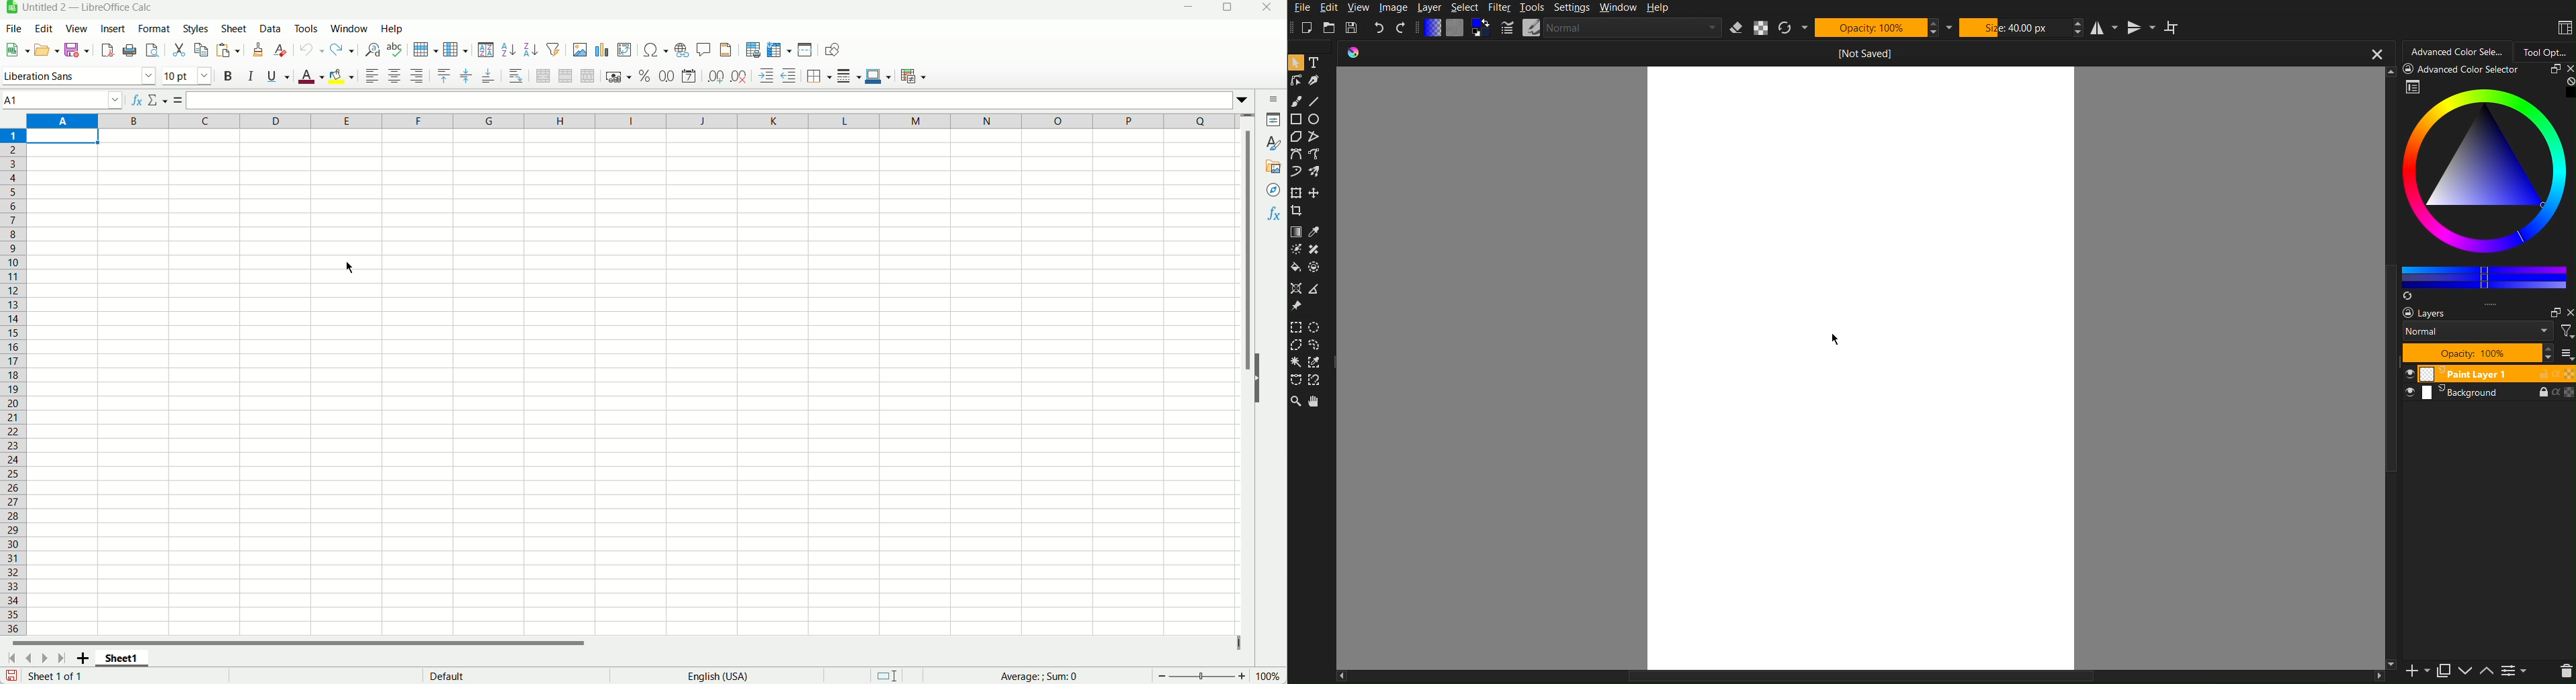 Image resolution: width=2576 pixels, height=700 pixels. Describe the element at coordinates (1316, 61) in the screenshot. I see `Text` at that location.